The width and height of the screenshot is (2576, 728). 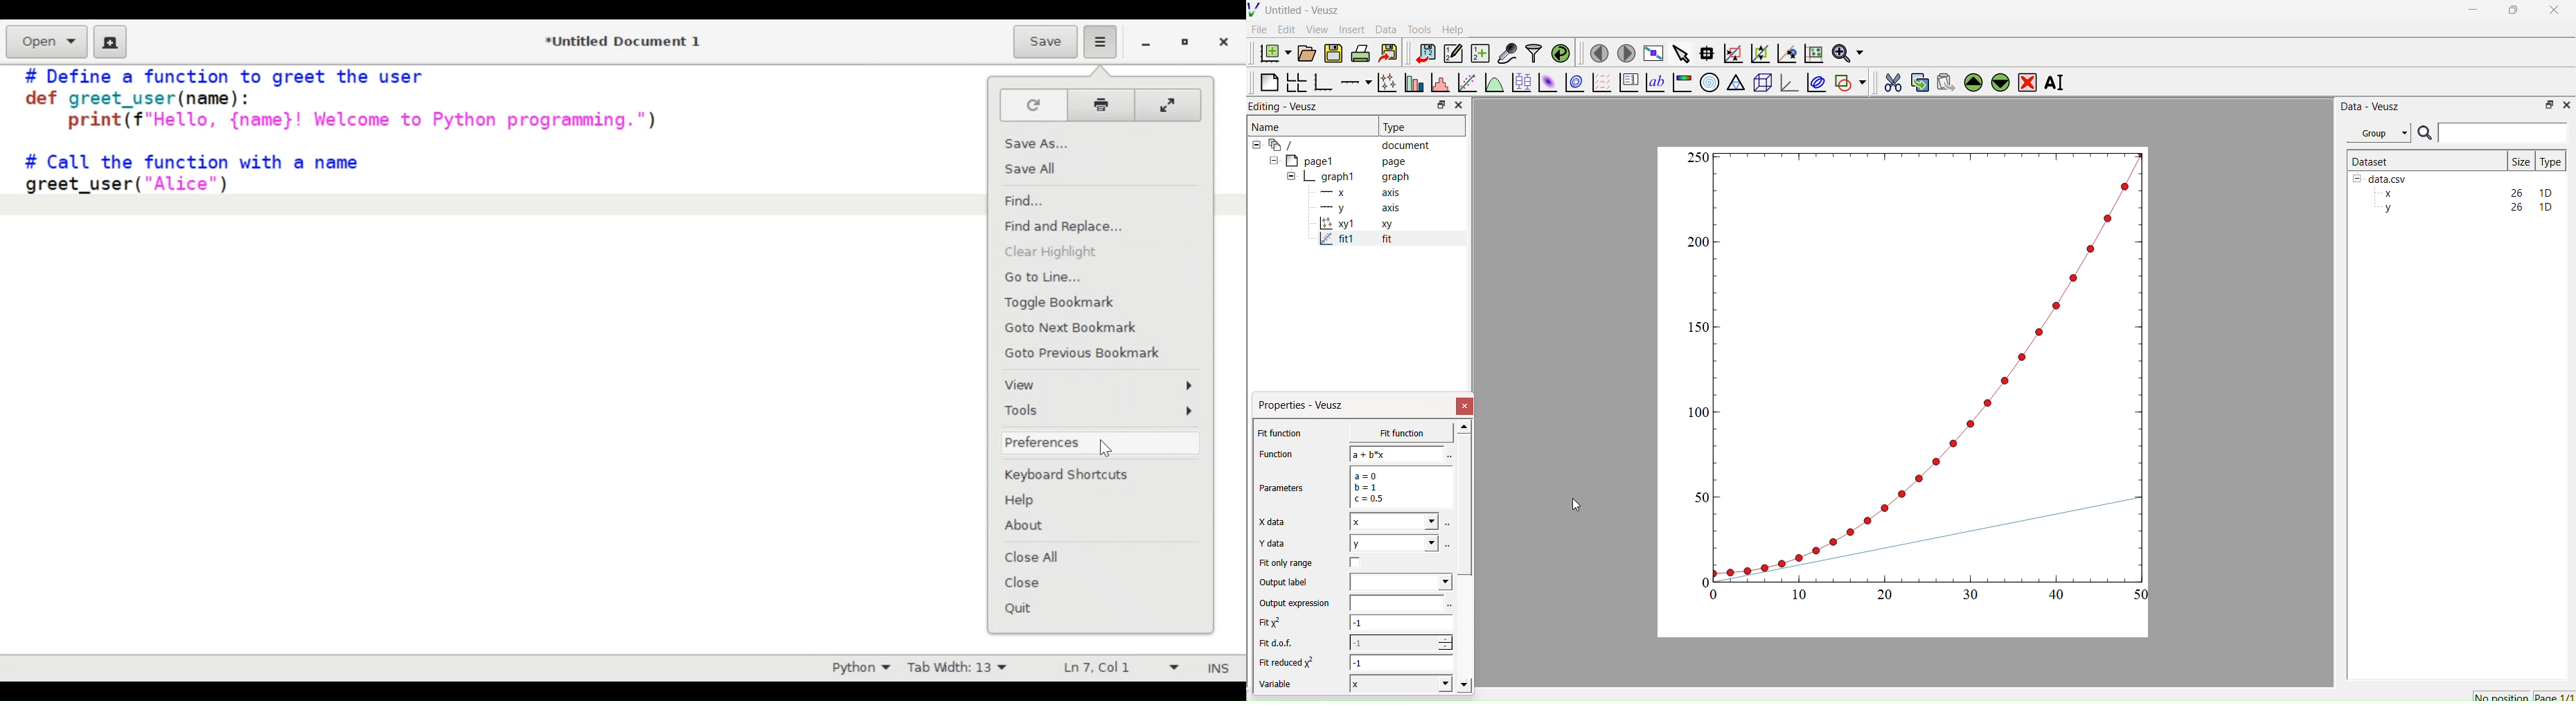 What do you see at coordinates (1651, 53) in the screenshot?
I see `Full screen` at bounding box center [1651, 53].